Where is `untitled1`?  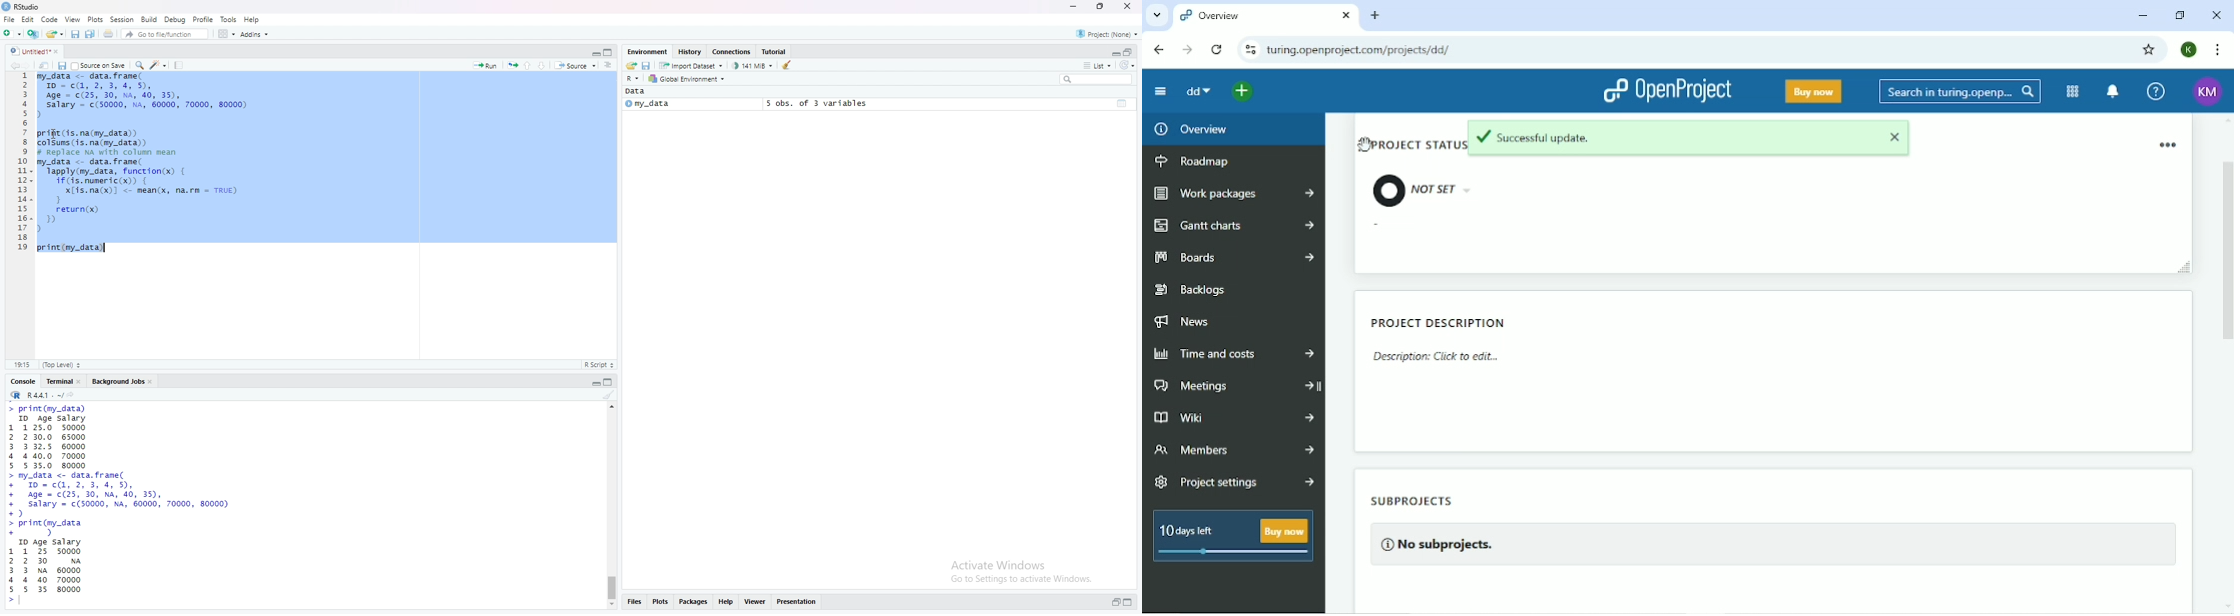 untitled1 is located at coordinates (34, 51).